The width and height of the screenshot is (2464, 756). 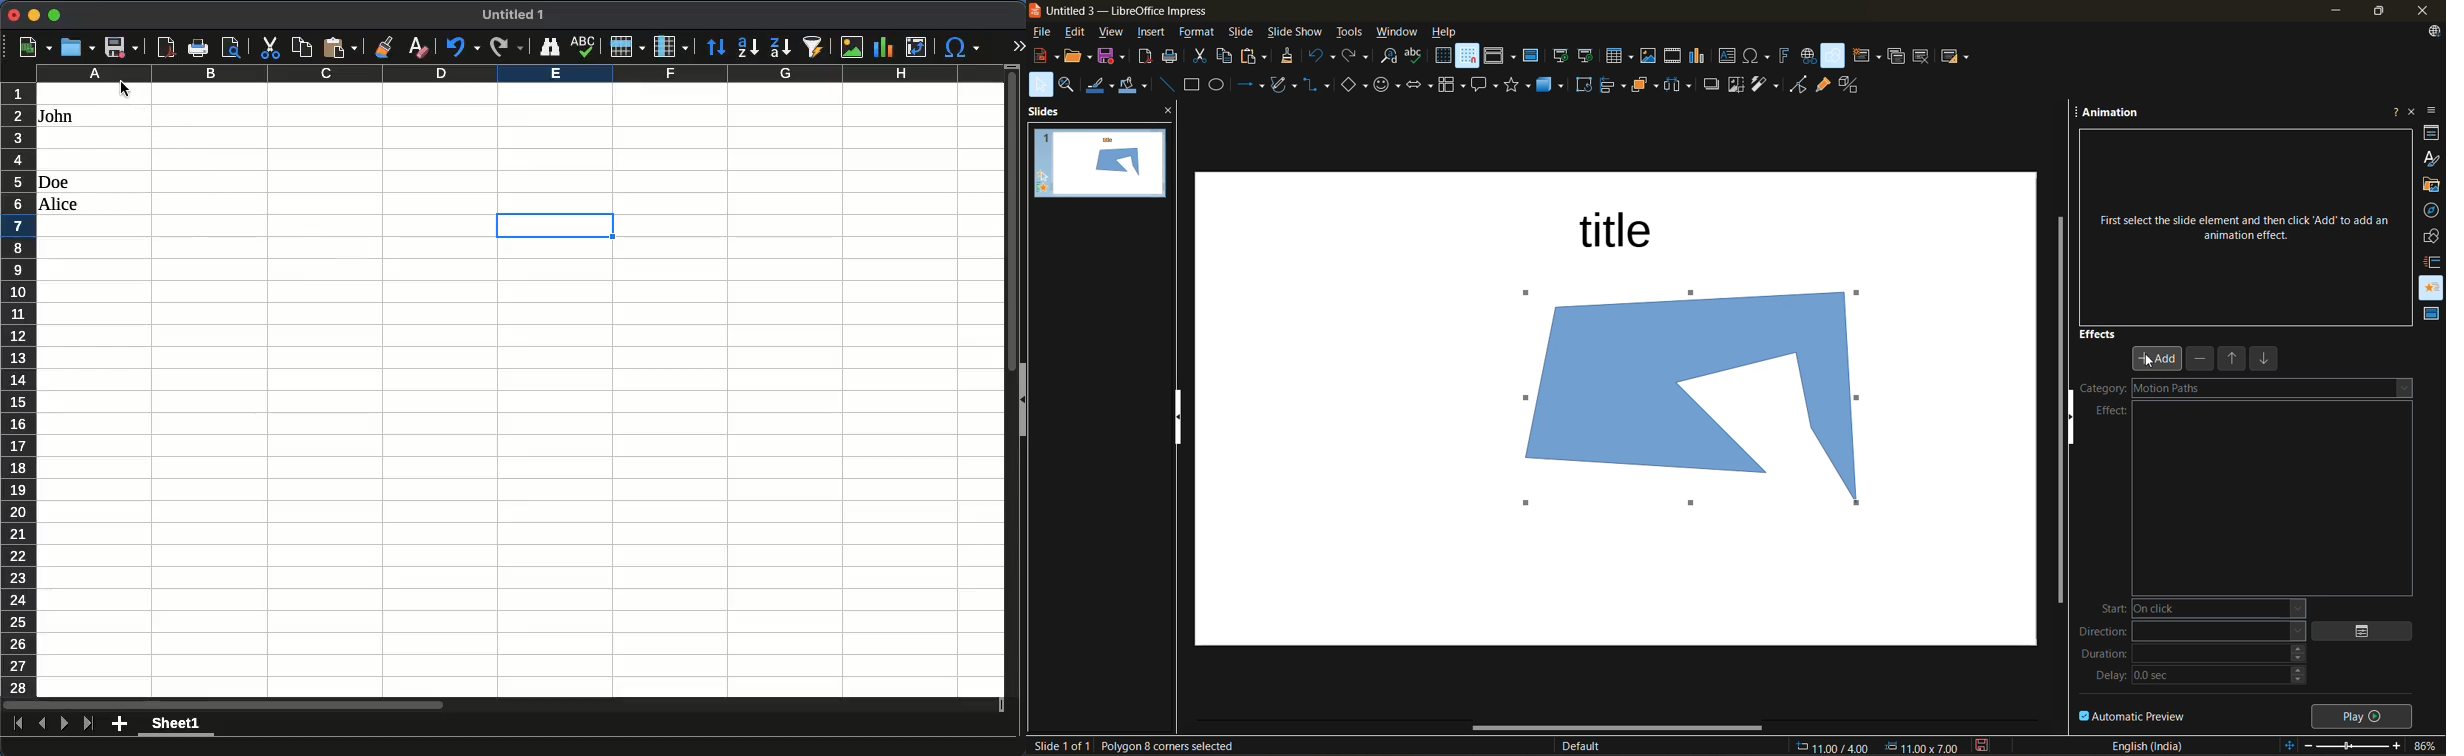 What do you see at coordinates (1697, 56) in the screenshot?
I see `insert chart` at bounding box center [1697, 56].